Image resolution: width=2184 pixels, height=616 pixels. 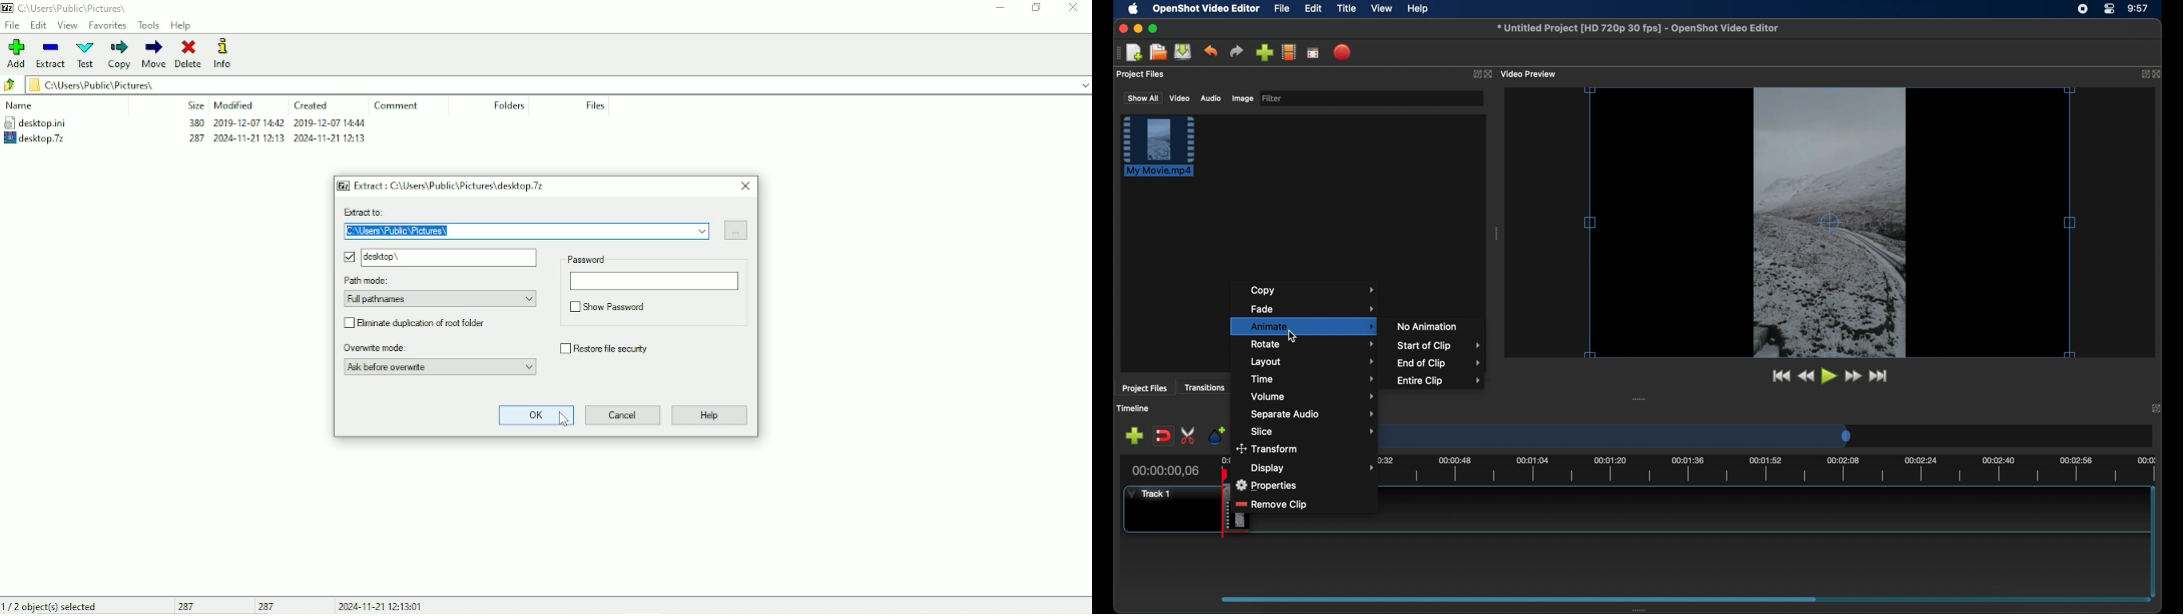 What do you see at coordinates (572, 307) in the screenshot?
I see `checkbox` at bounding box center [572, 307].